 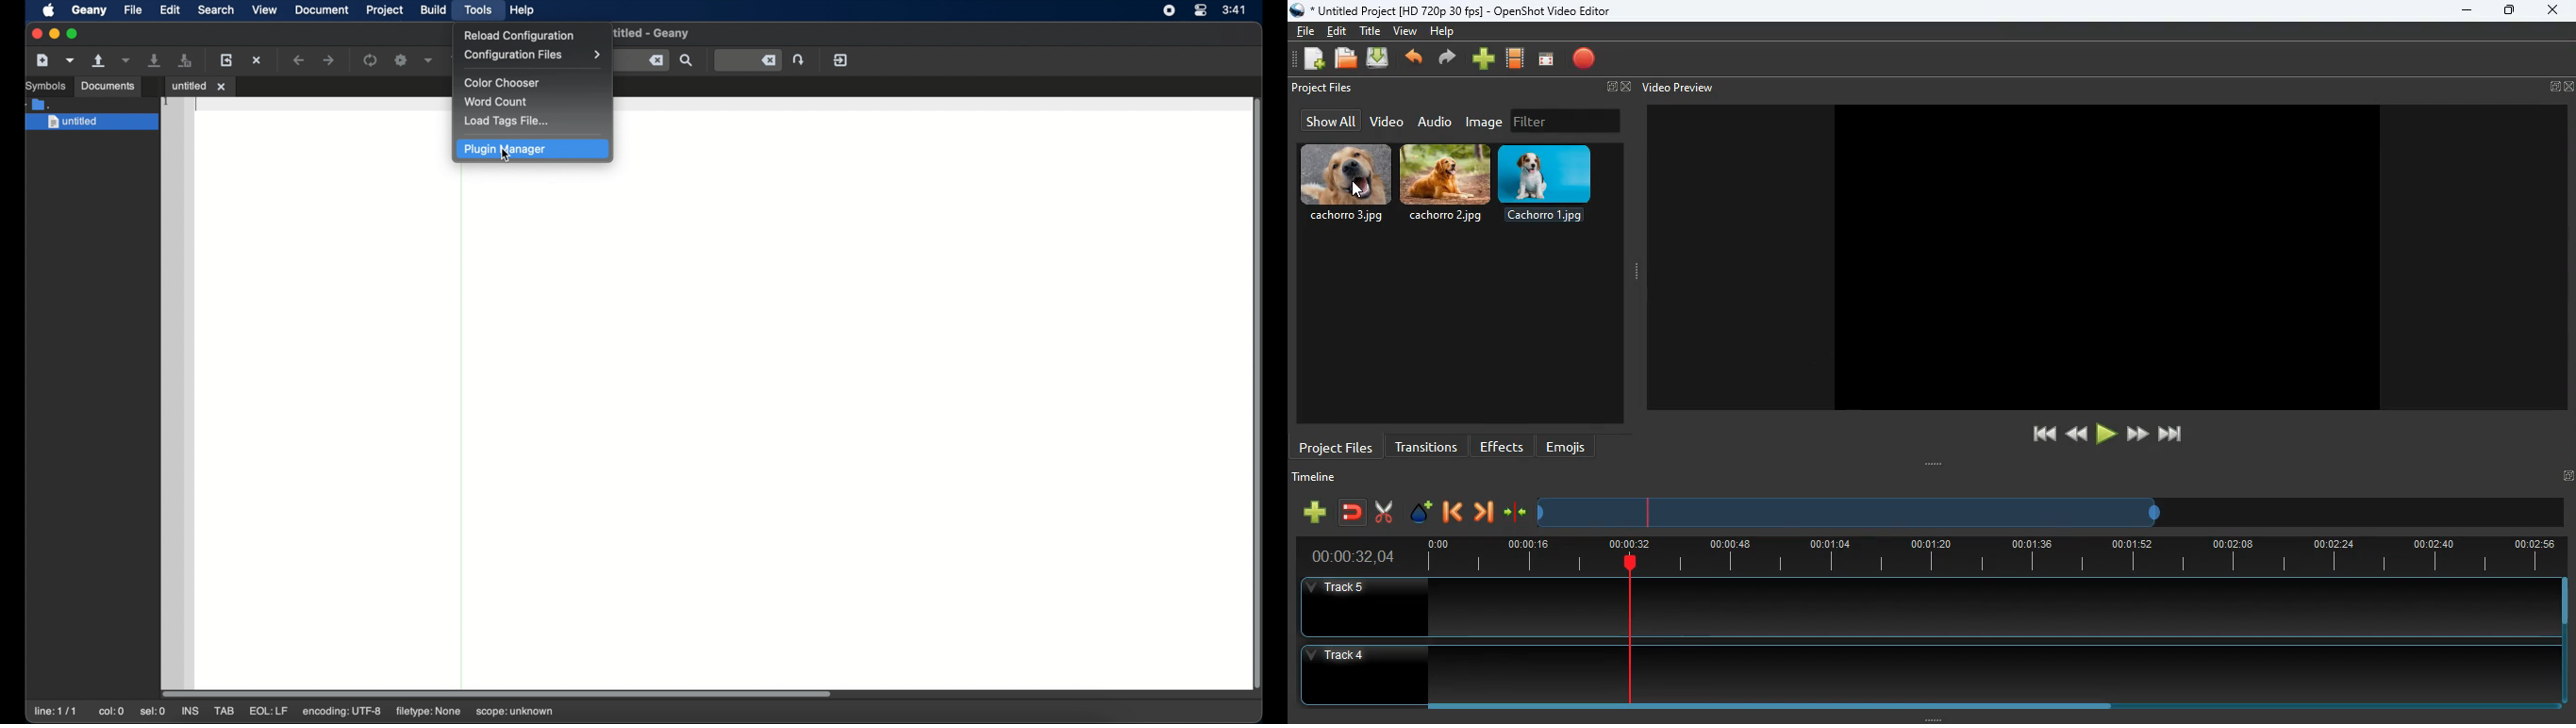 What do you see at coordinates (1571, 447) in the screenshot?
I see `emojis` at bounding box center [1571, 447].